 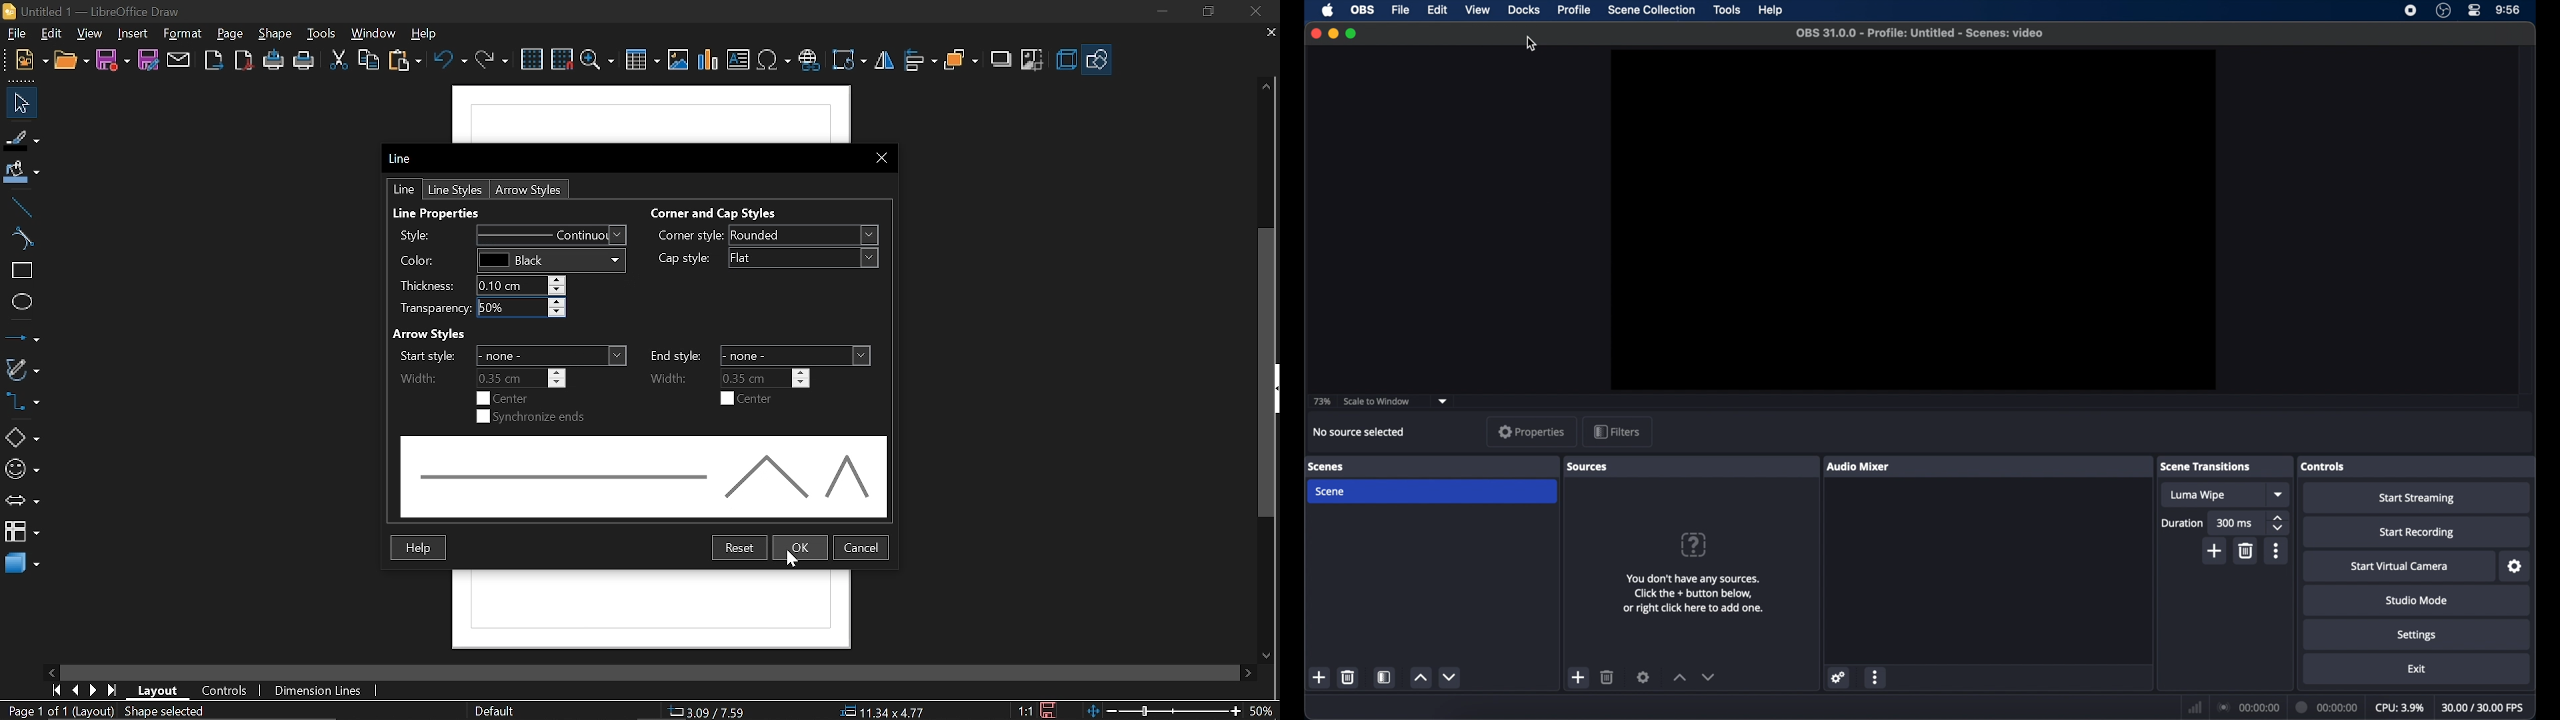 I want to click on file name, so click(x=1919, y=33).